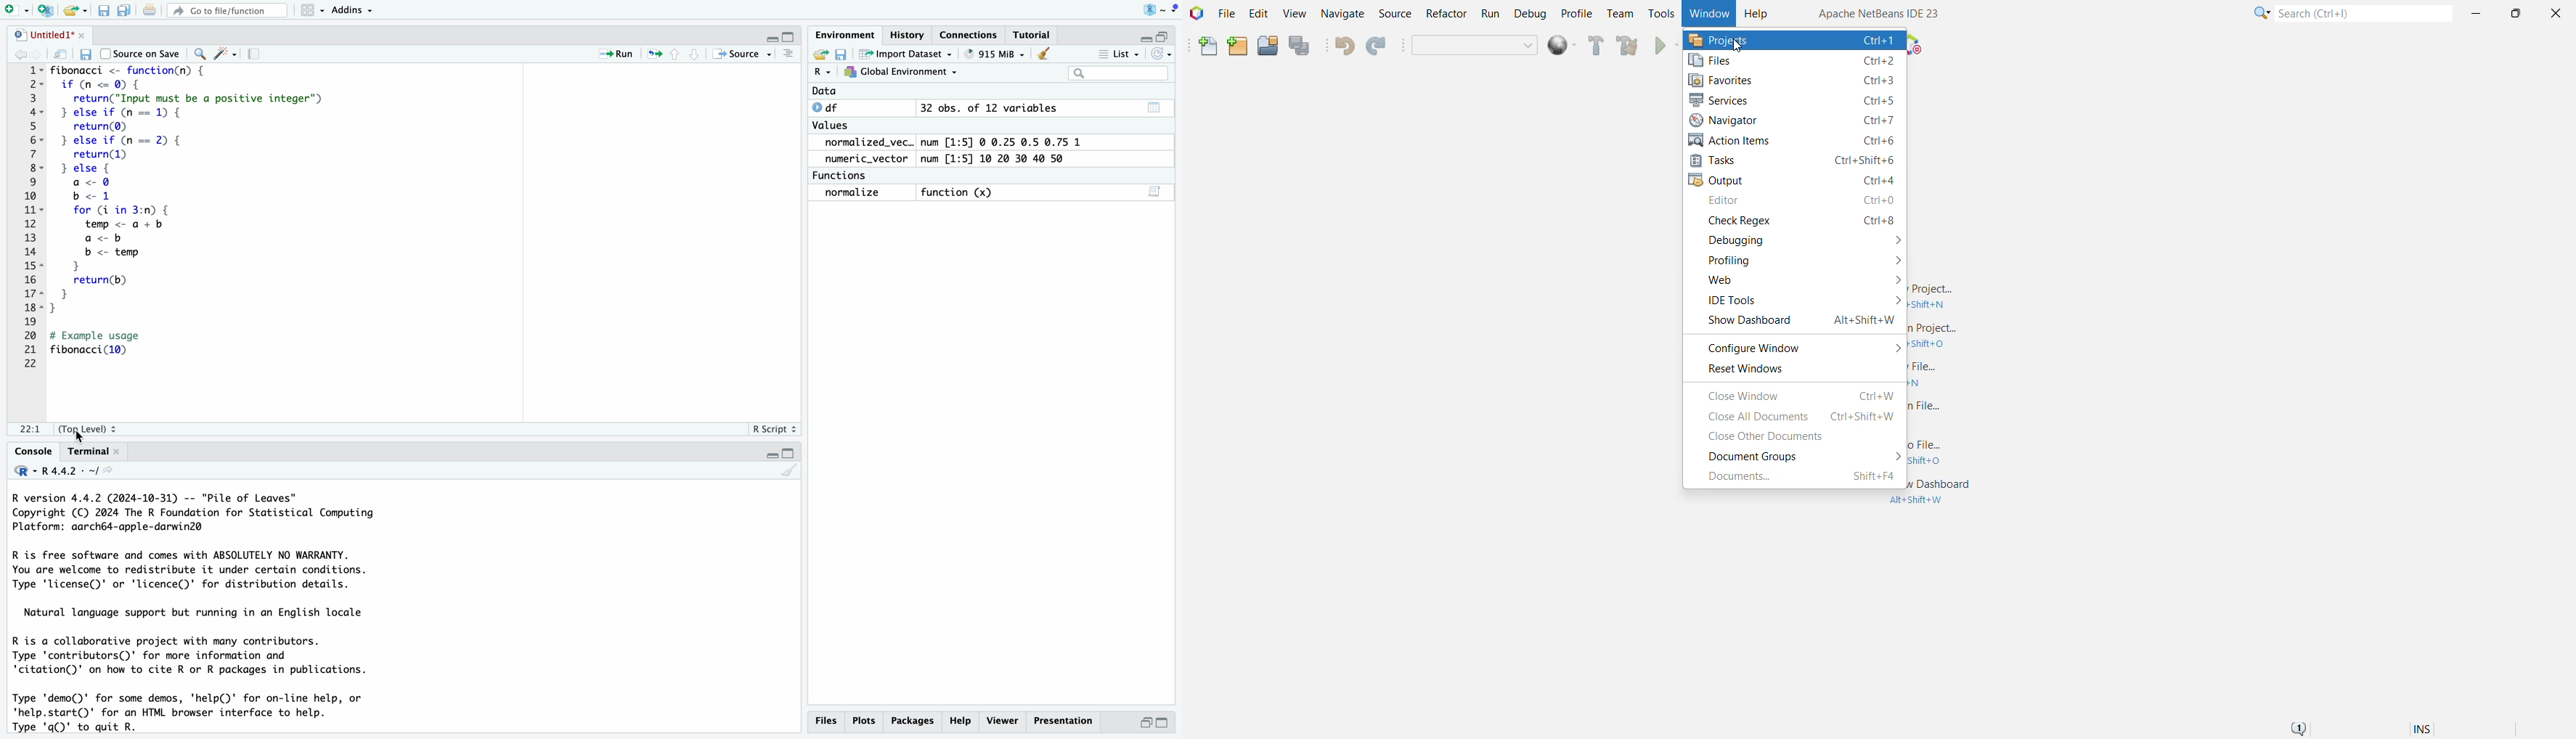 The width and height of the screenshot is (2576, 756). Describe the element at coordinates (903, 73) in the screenshot. I see `global environment` at that location.